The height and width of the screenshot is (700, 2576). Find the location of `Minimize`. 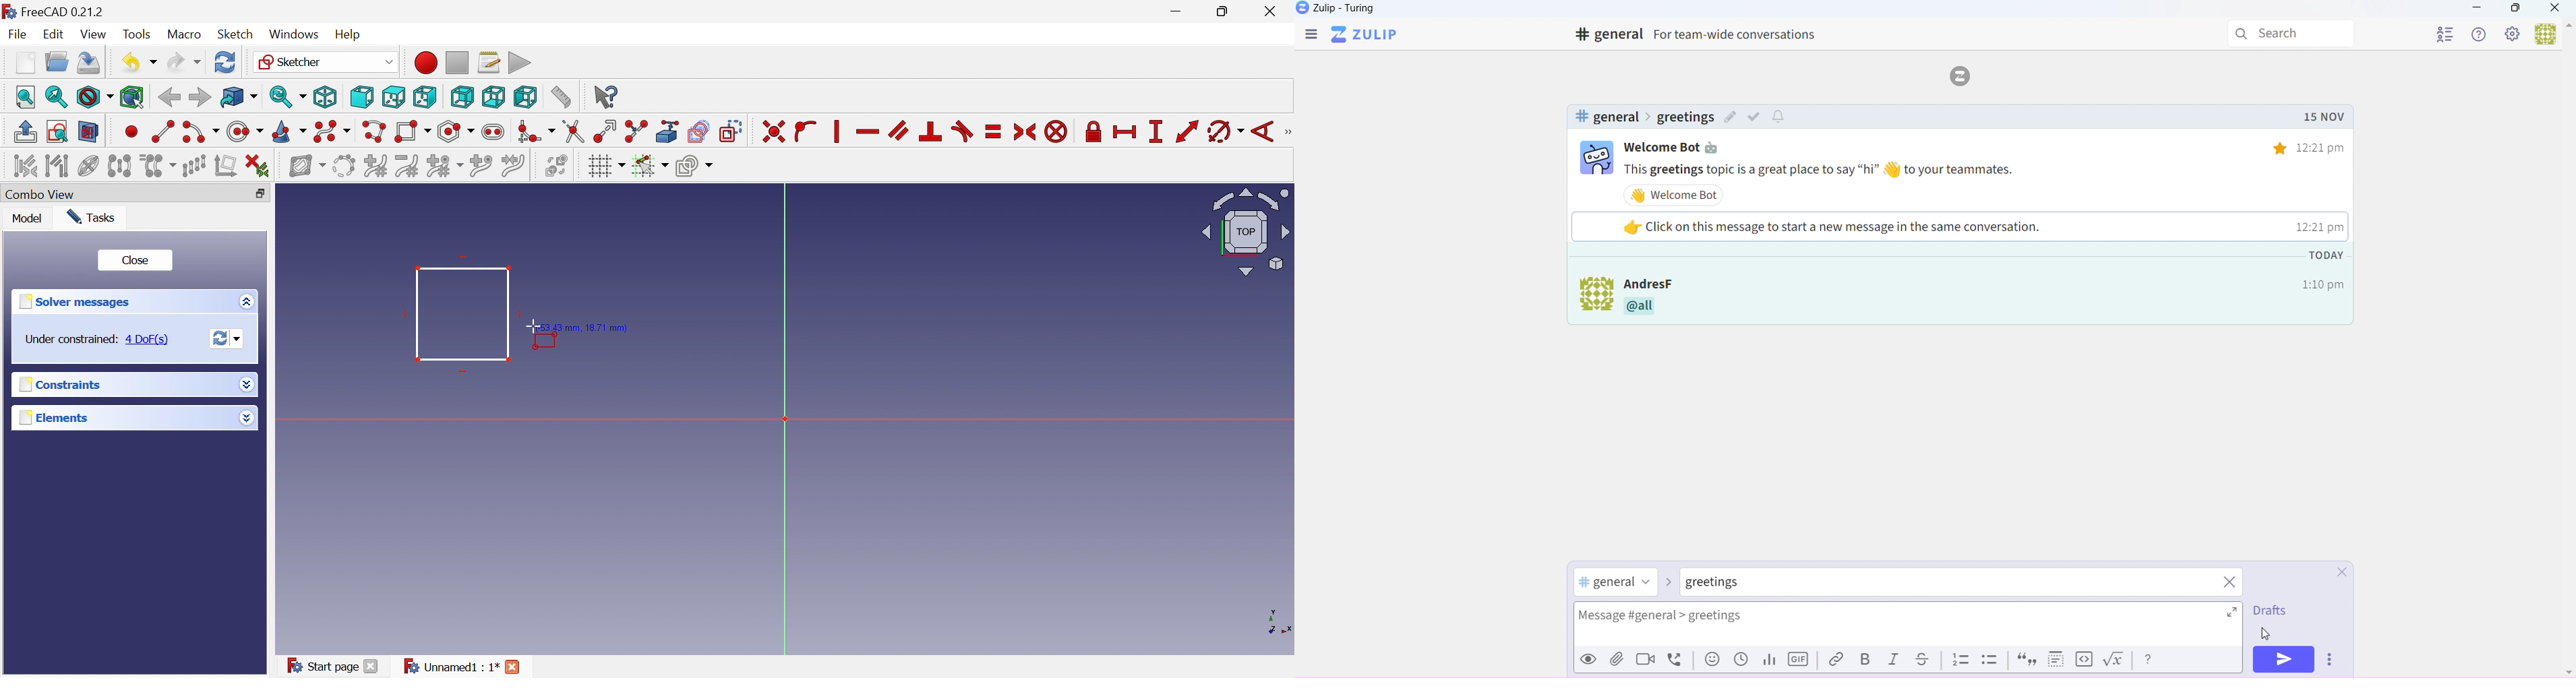

Minimize is located at coordinates (1178, 12).